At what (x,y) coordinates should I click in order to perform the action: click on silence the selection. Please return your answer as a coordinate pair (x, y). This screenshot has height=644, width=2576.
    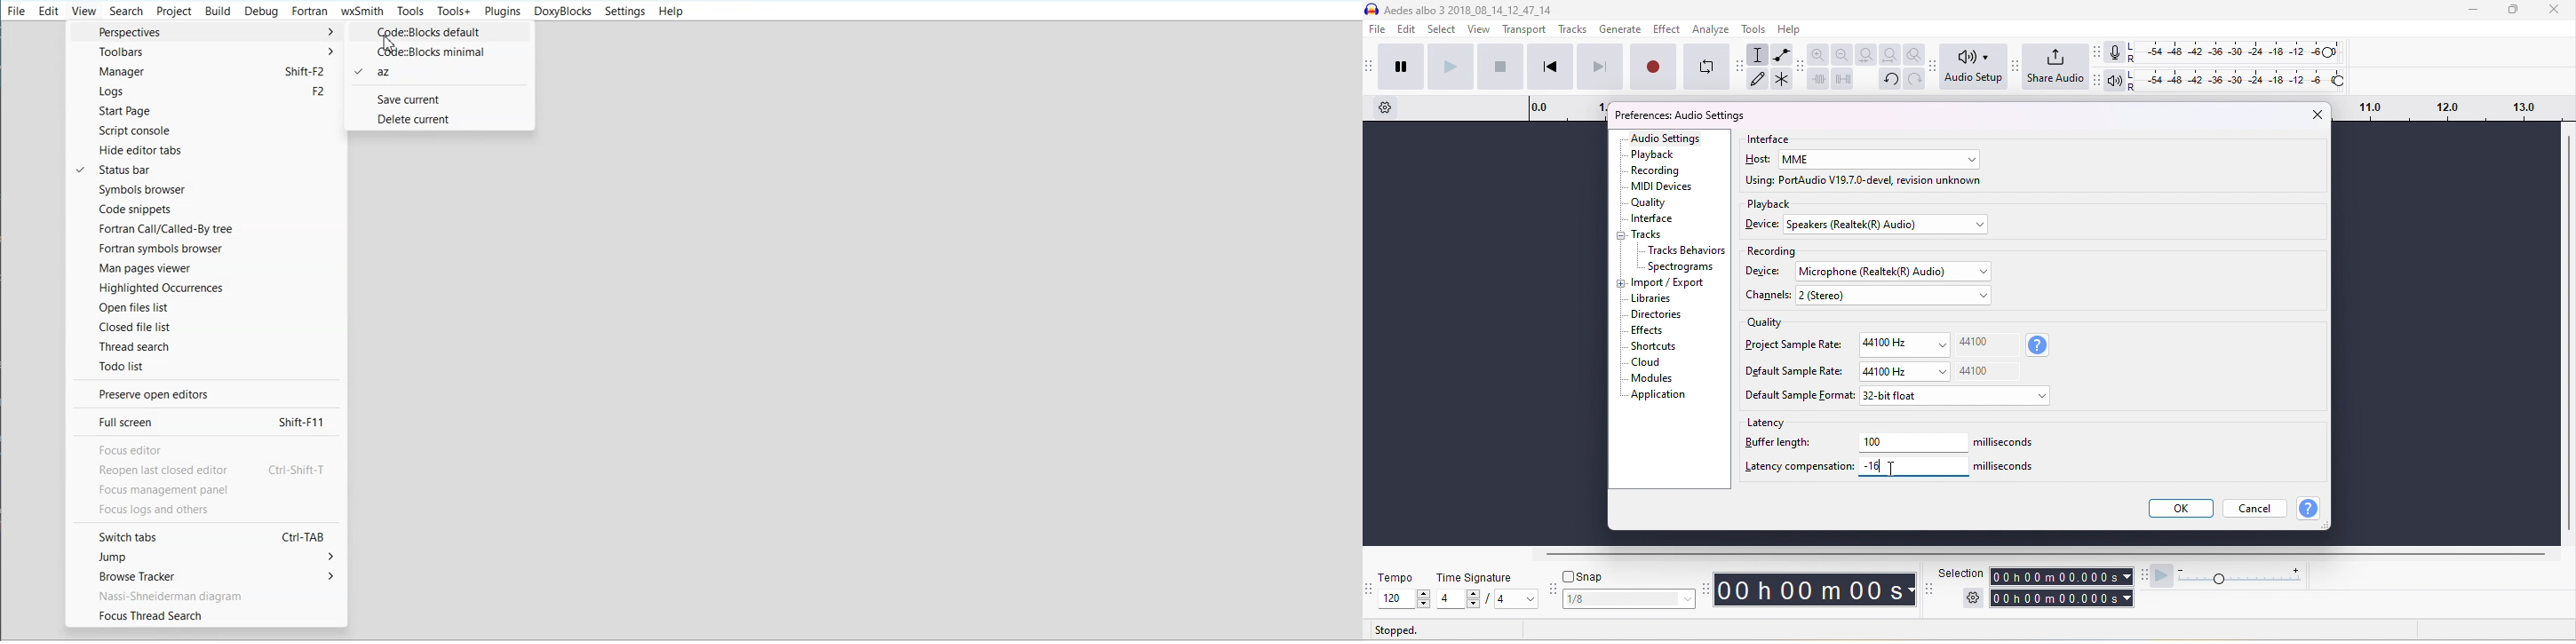
    Looking at the image, I should click on (1846, 82).